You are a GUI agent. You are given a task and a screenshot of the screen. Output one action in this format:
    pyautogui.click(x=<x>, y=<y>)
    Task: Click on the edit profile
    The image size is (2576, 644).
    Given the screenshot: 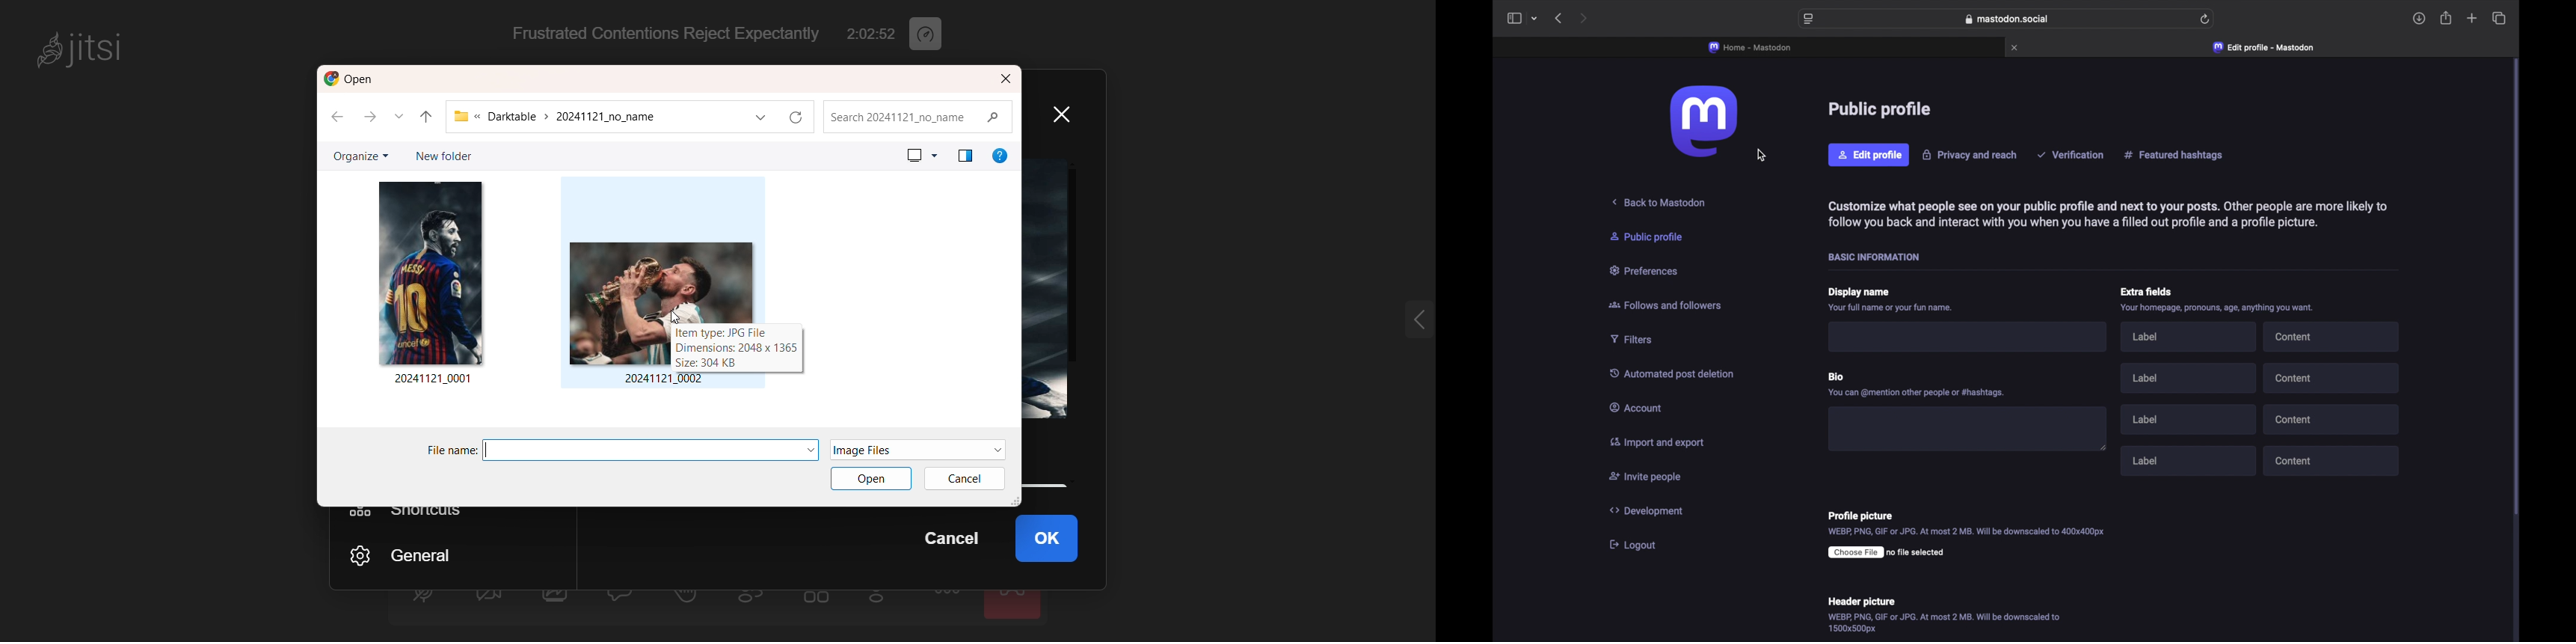 What is the action you would take?
    pyautogui.click(x=1869, y=155)
    